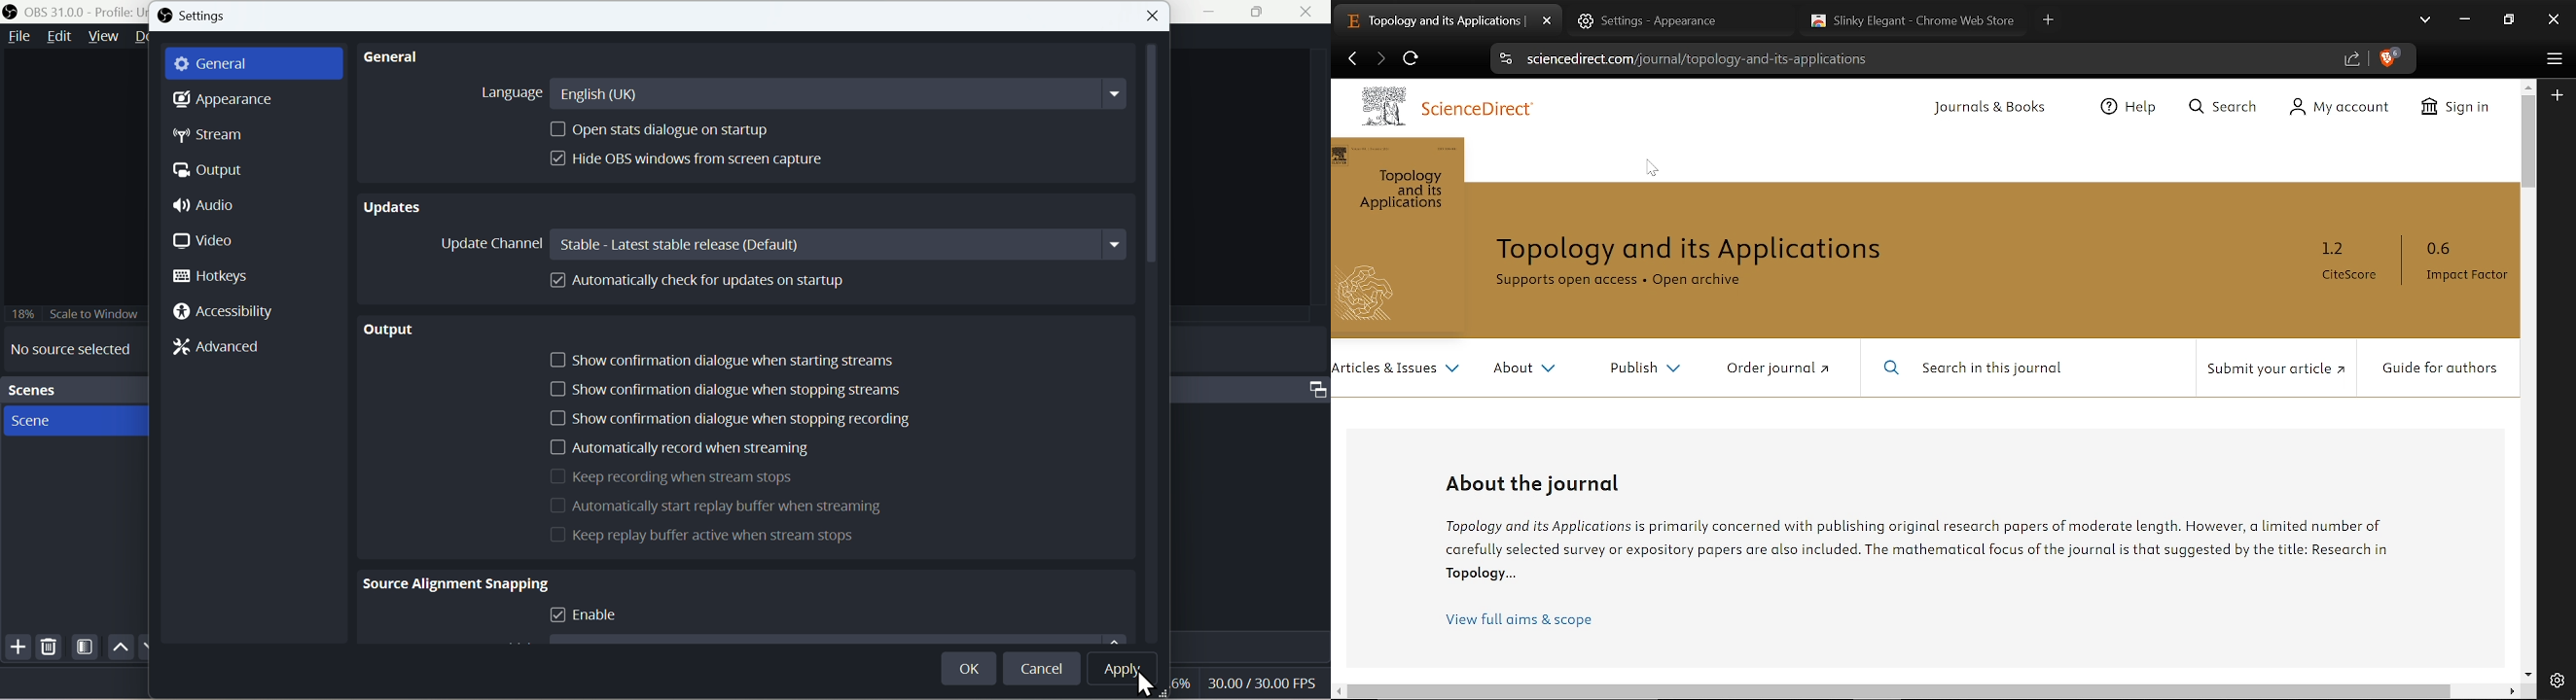  Describe the element at coordinates (507, 91) in the screenshot. I see `Language` at that location.